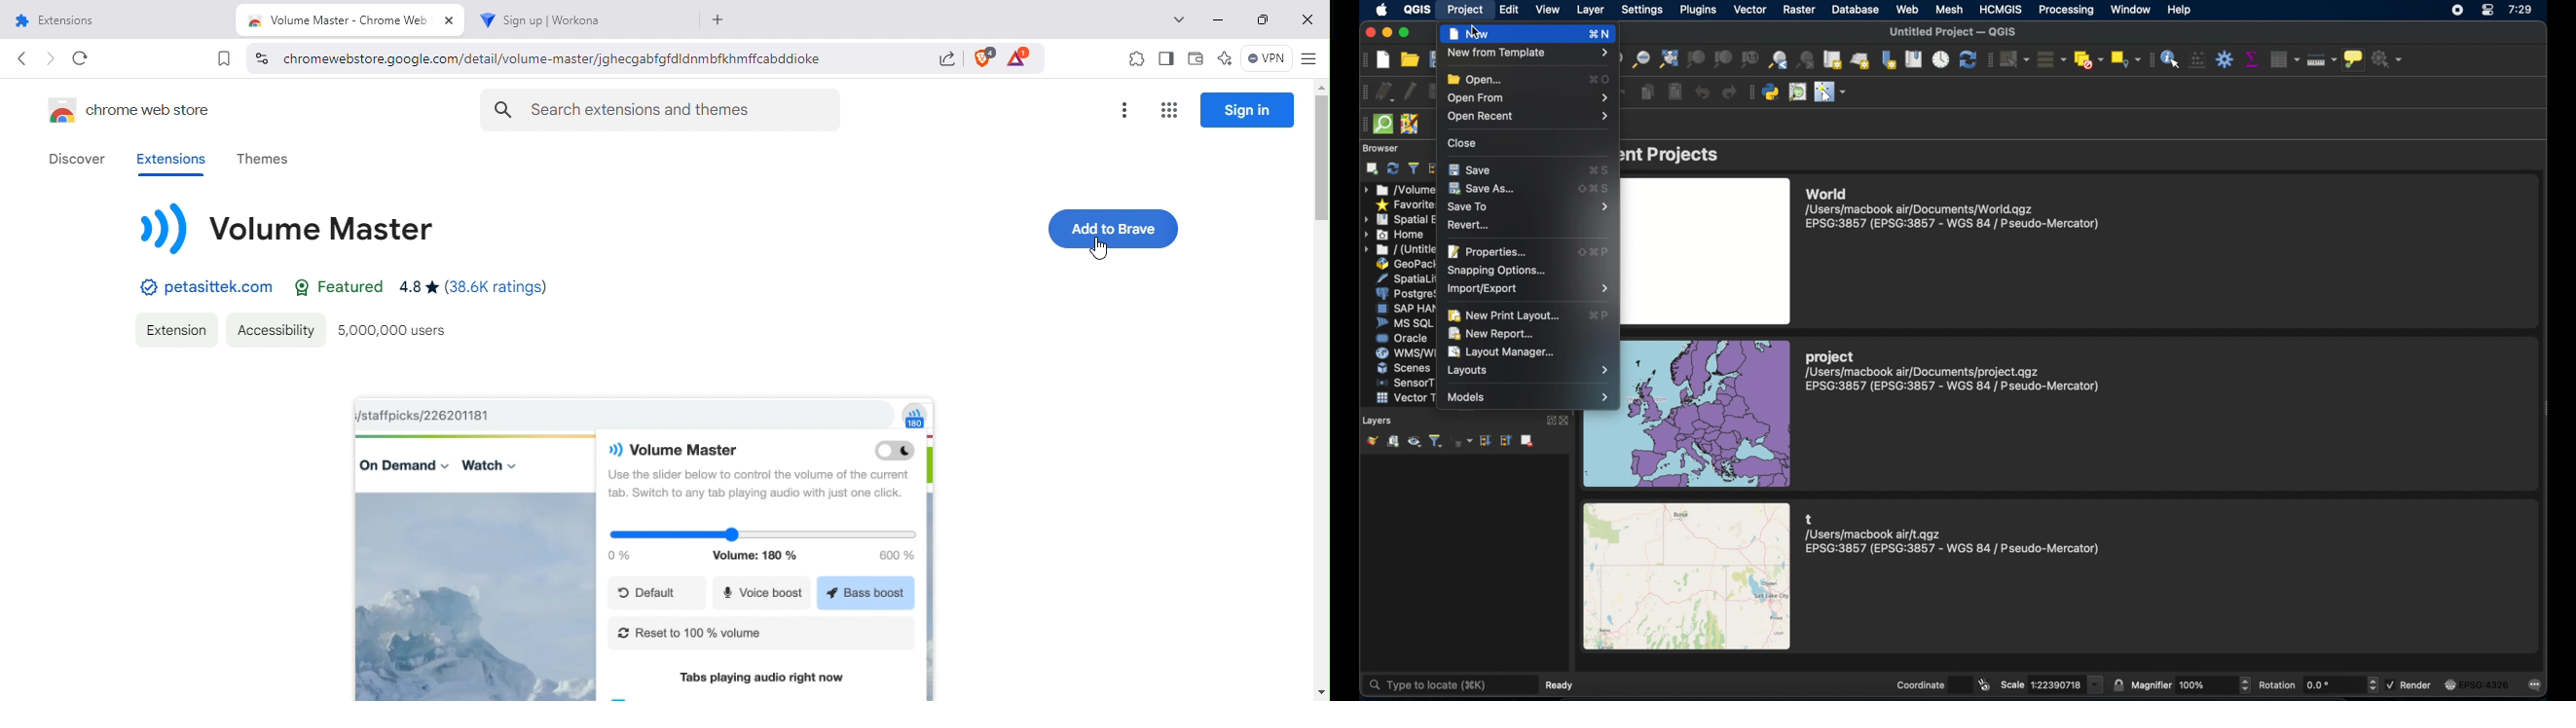 This screenshot has height=728, width=2576. I want to click on coordinate, so click(1919, 684).